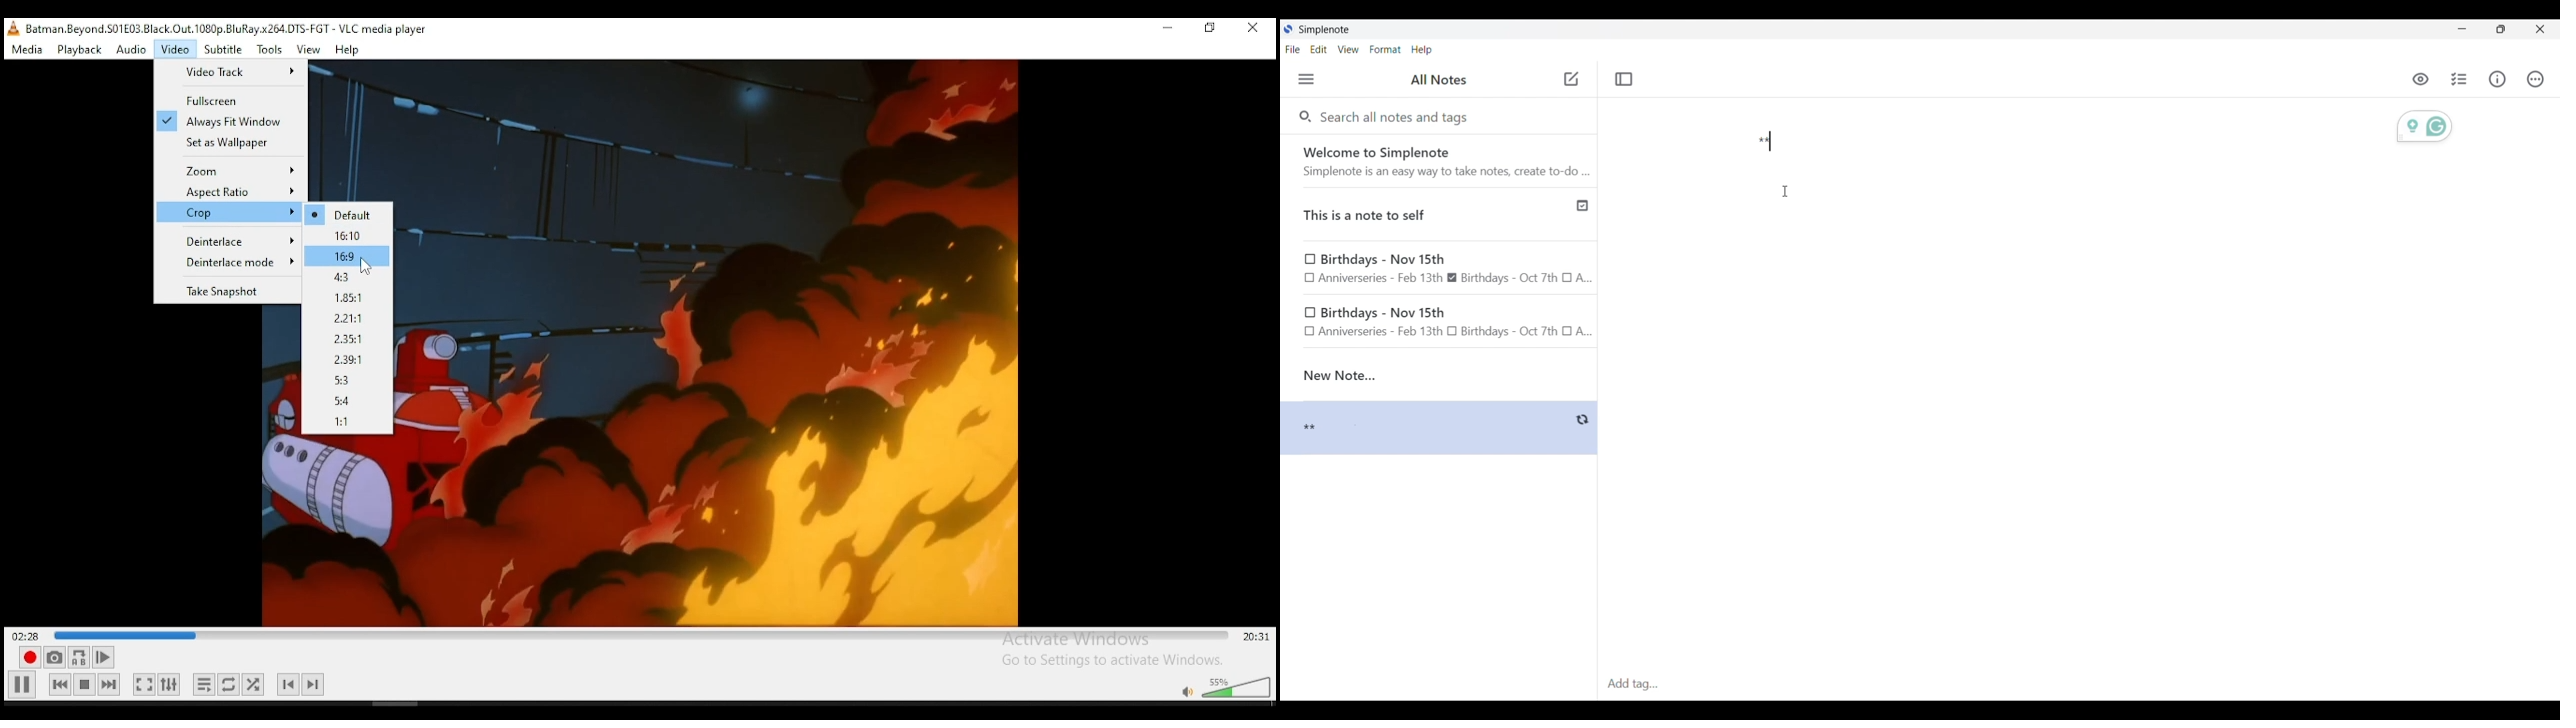 The width and height of the screenshot is (2576, 728). I want to click on video, so click(177, 49).